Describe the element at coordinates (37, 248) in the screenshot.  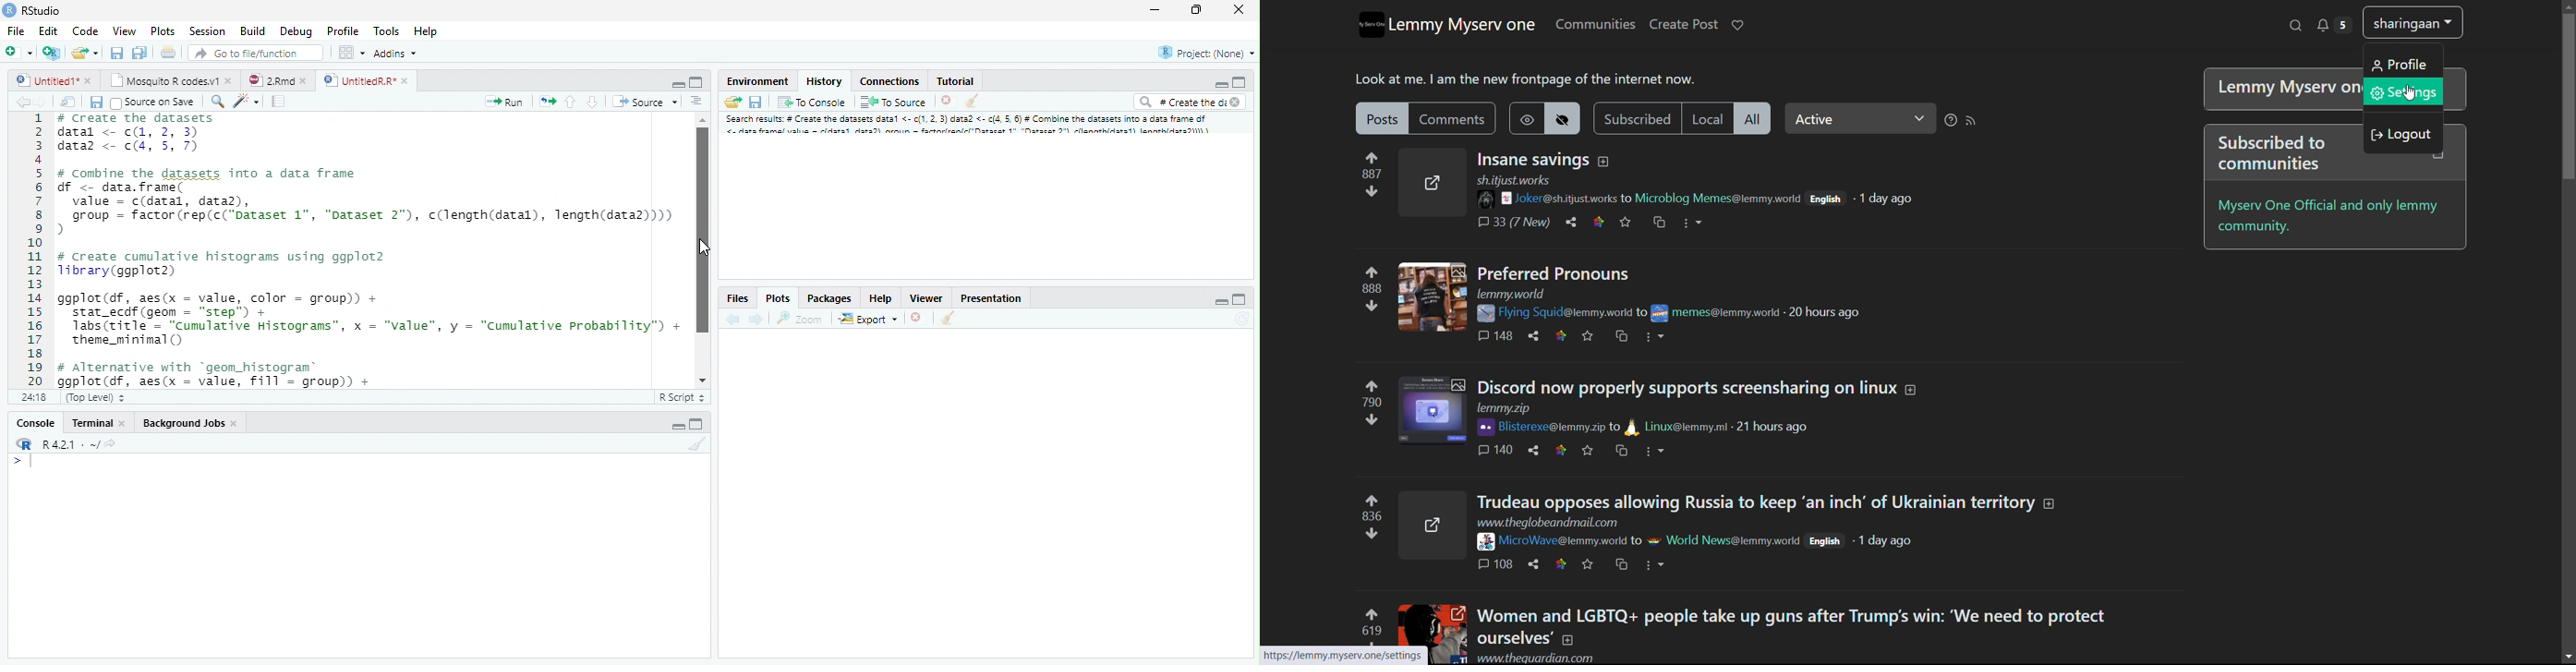
I see `Numbers` at that location.